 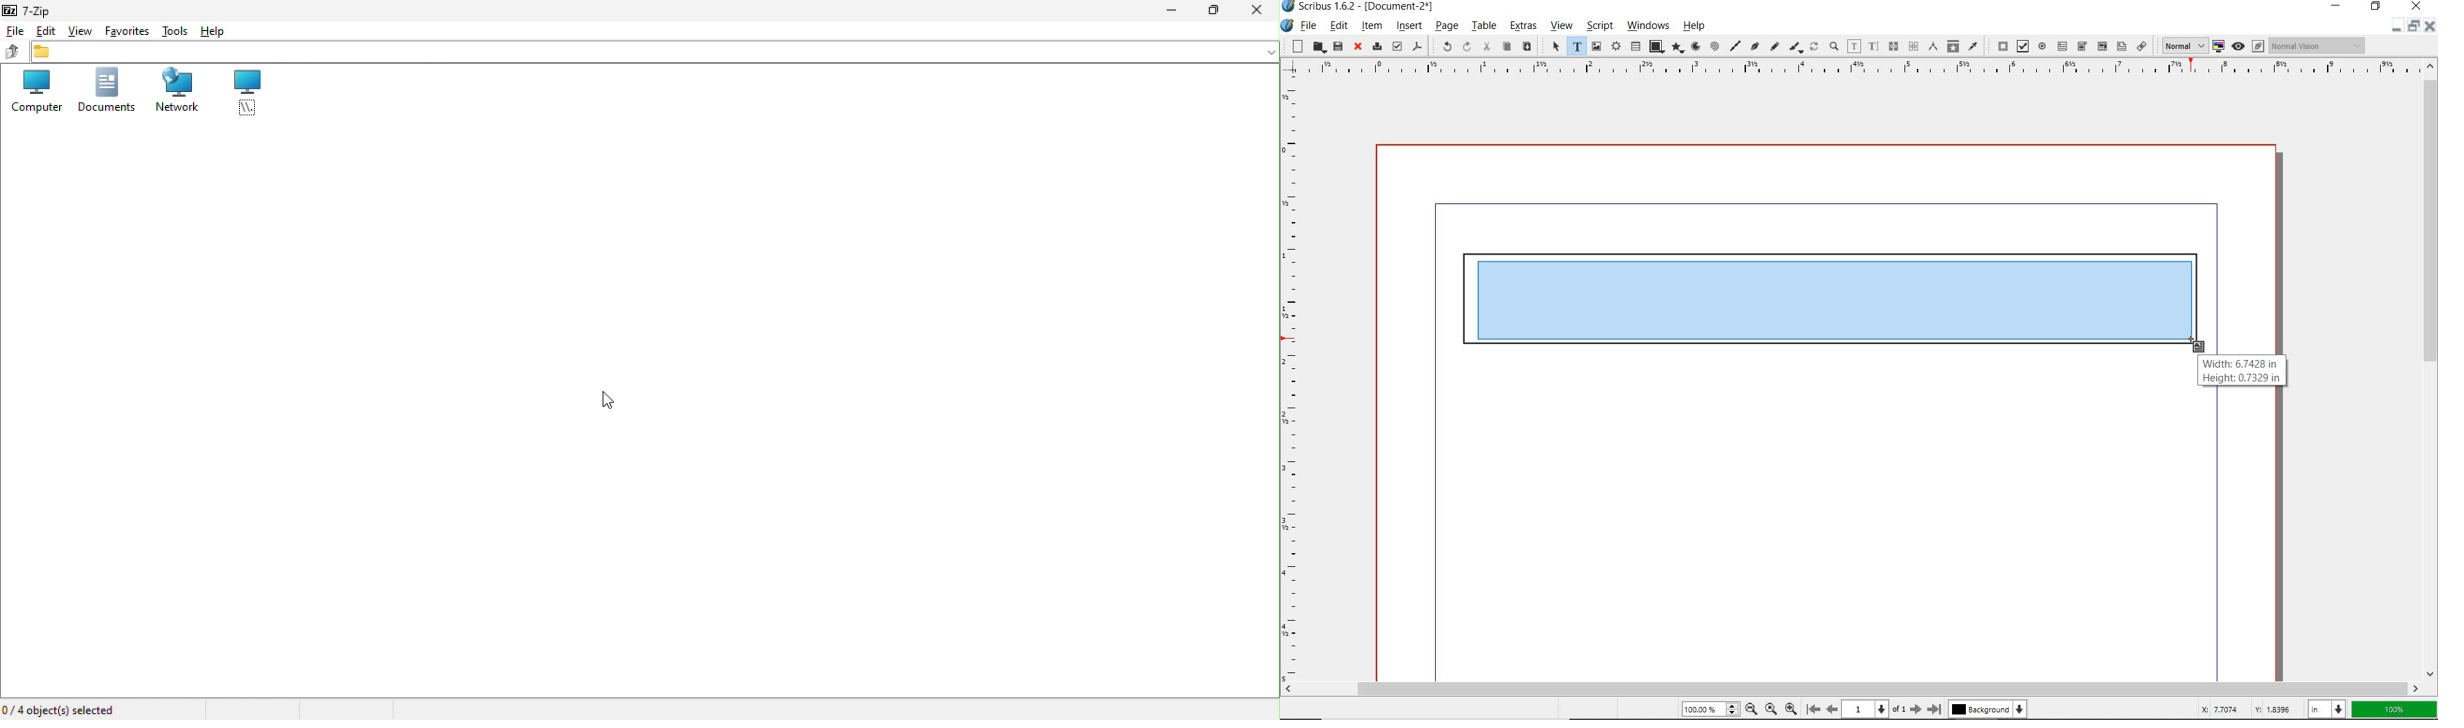 What do you see at coordinates (2102, 47) in the screenshot?
I see `pdf combo box` at bounding box center [2102, 47].